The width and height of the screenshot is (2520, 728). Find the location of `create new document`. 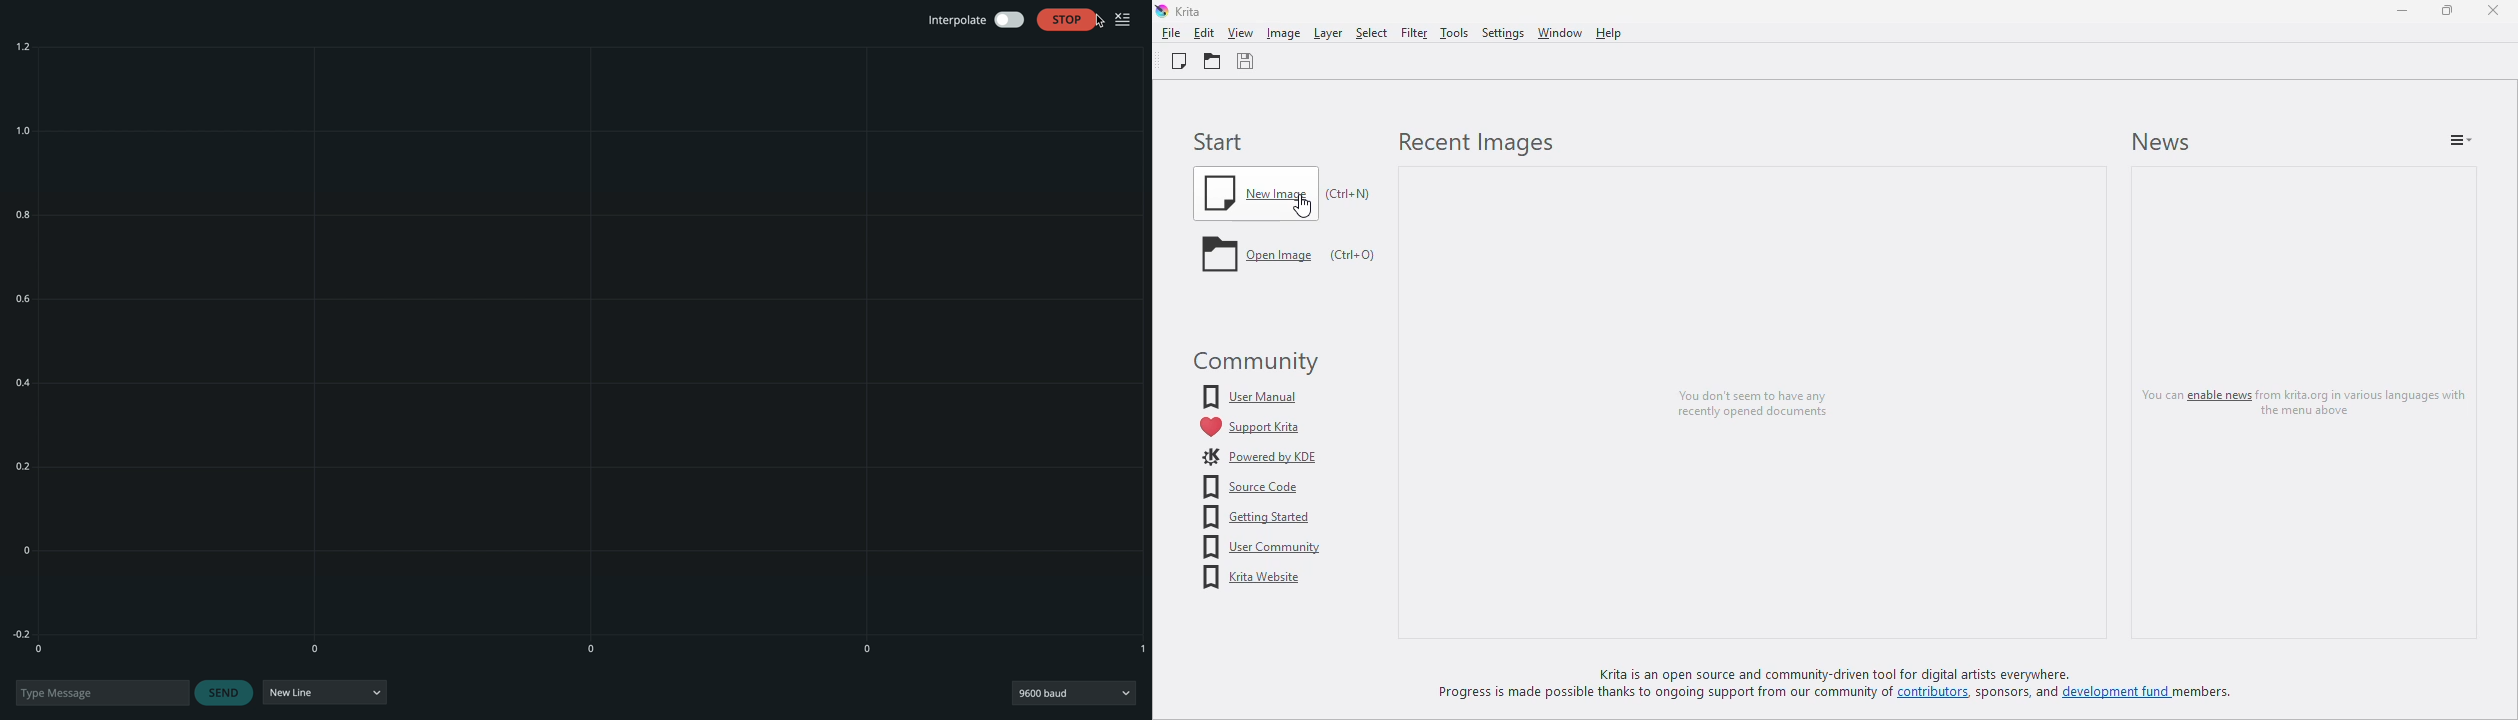

create new document is located at coordinates (1178, 62).